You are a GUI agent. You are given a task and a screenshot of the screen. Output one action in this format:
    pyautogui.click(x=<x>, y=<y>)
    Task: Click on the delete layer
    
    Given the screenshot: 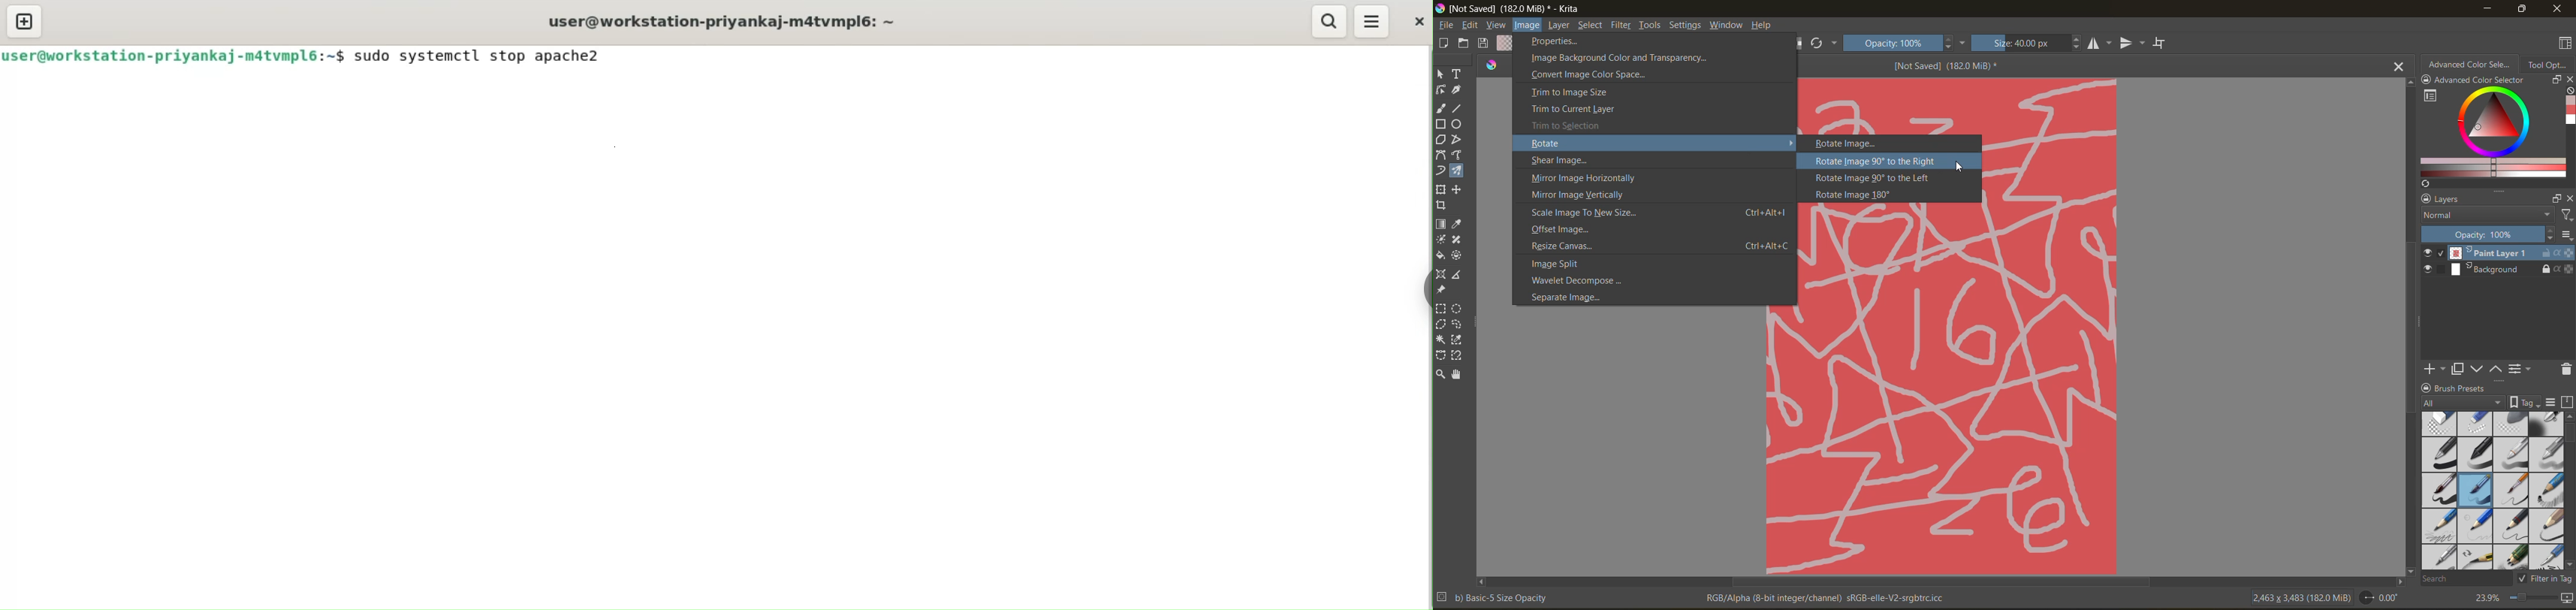 What is the action you would take?
    pyautogui.click(x=2565, y=371)
    